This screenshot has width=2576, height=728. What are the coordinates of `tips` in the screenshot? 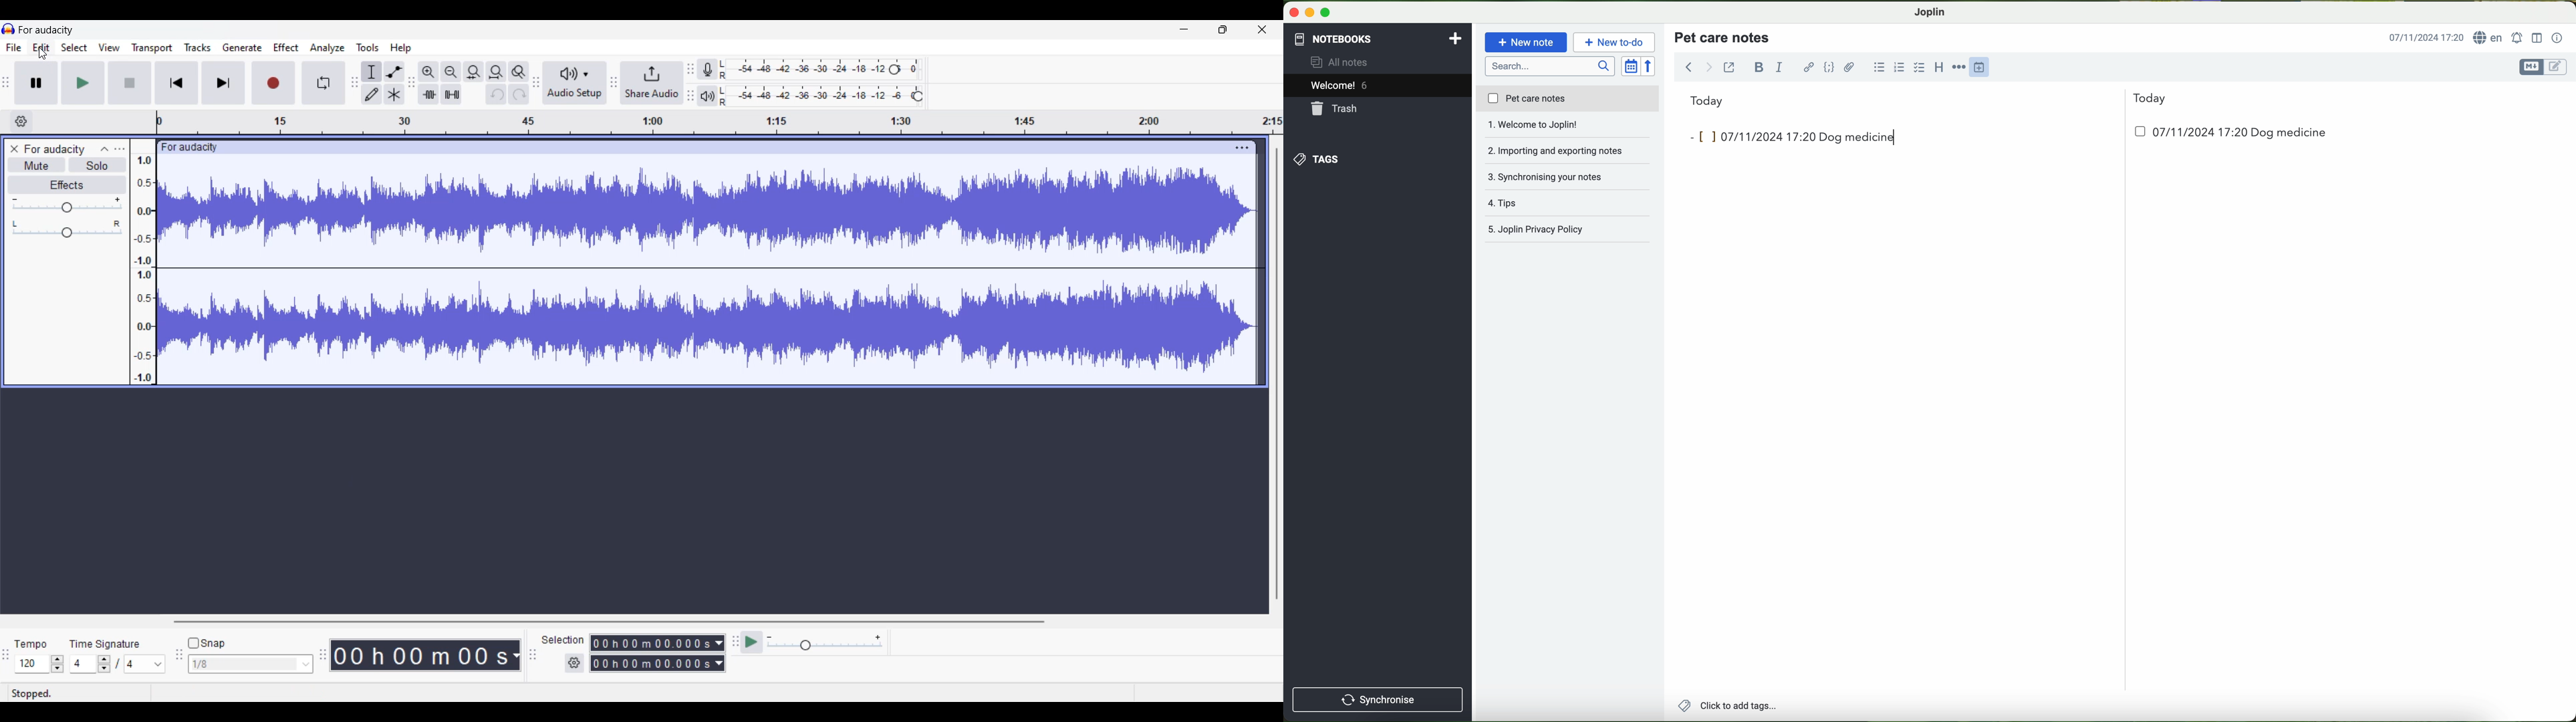 It's located at (1568, 177).